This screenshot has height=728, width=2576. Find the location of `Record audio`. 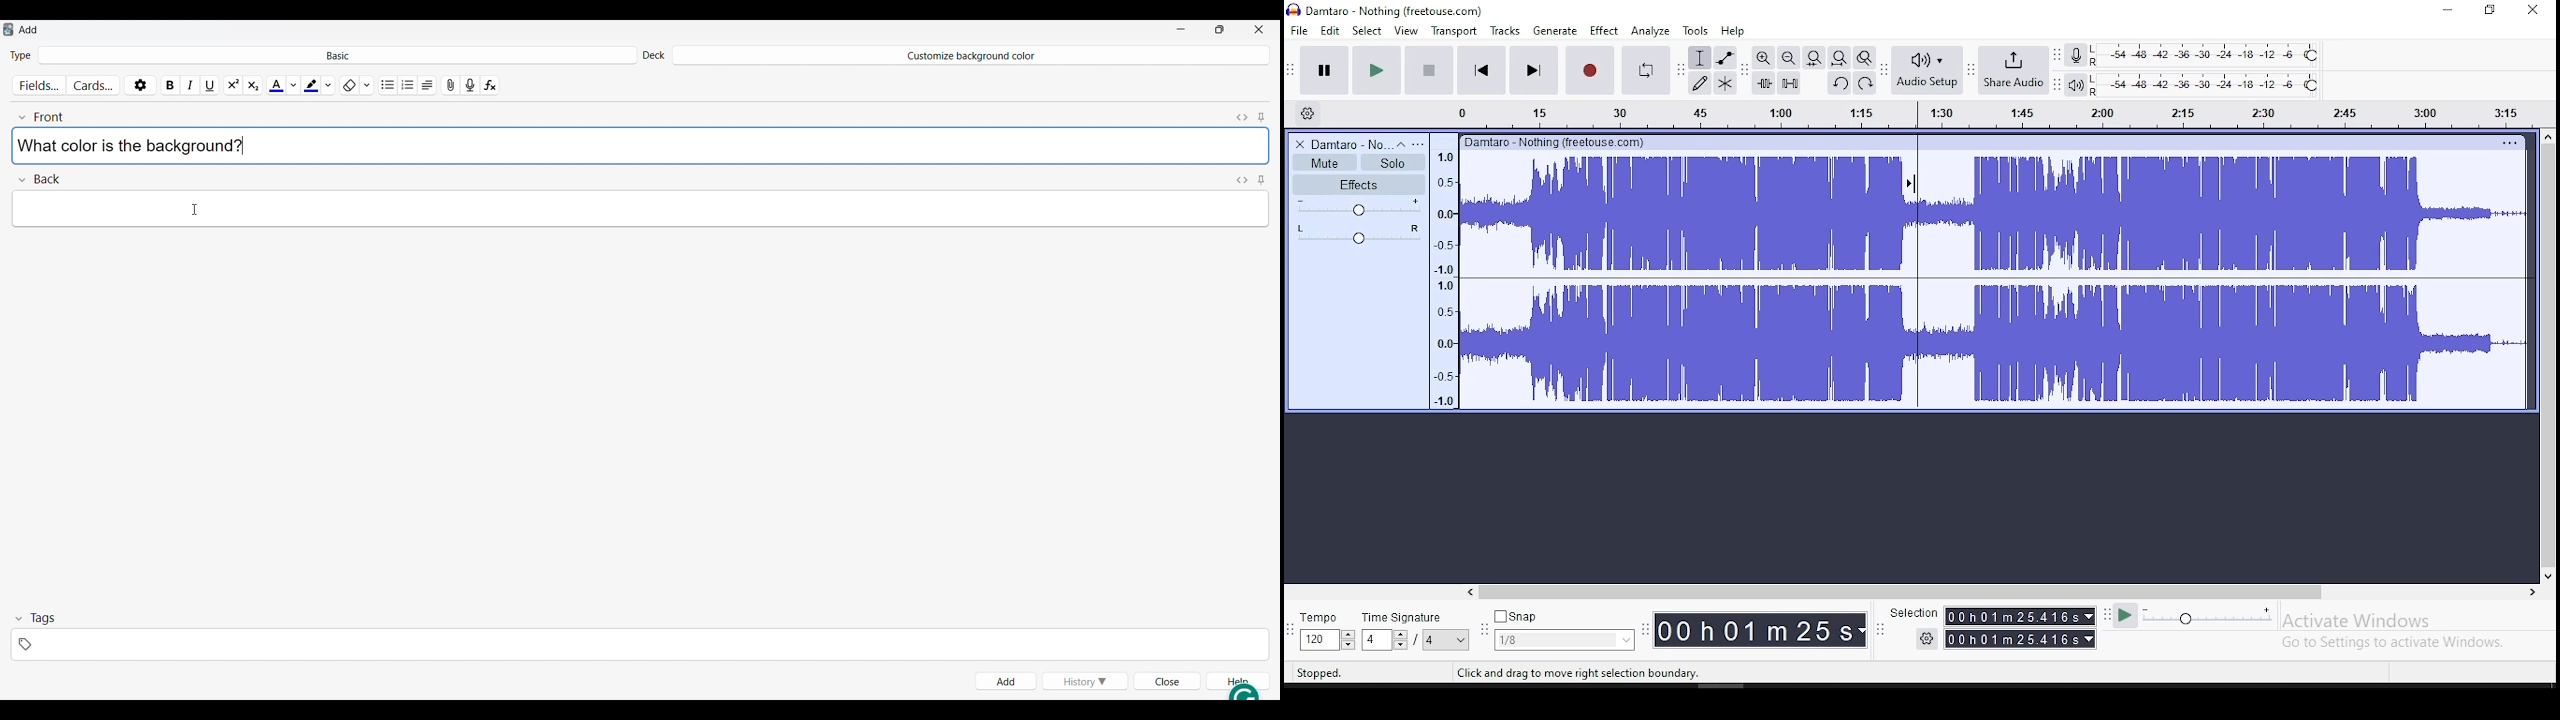

Record audio is located at coordinates (470, 83).